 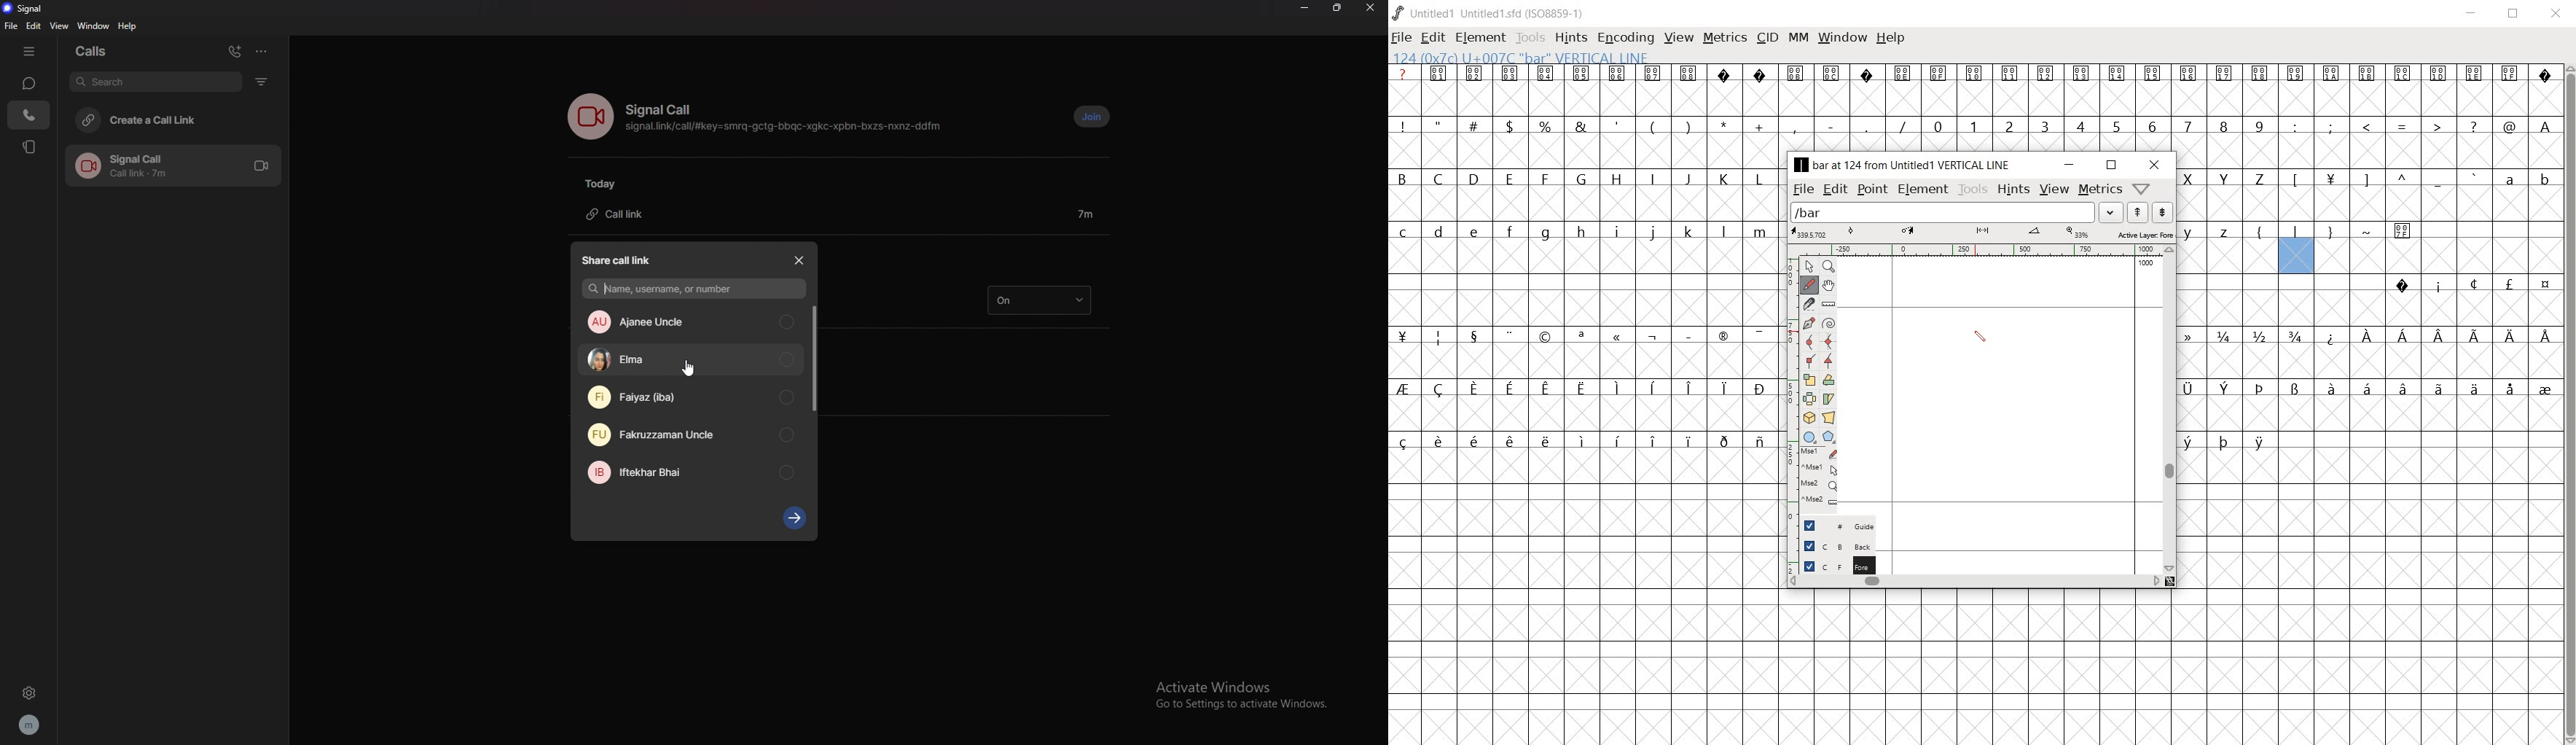 I want to click on close, so click(x=2156, y=165).